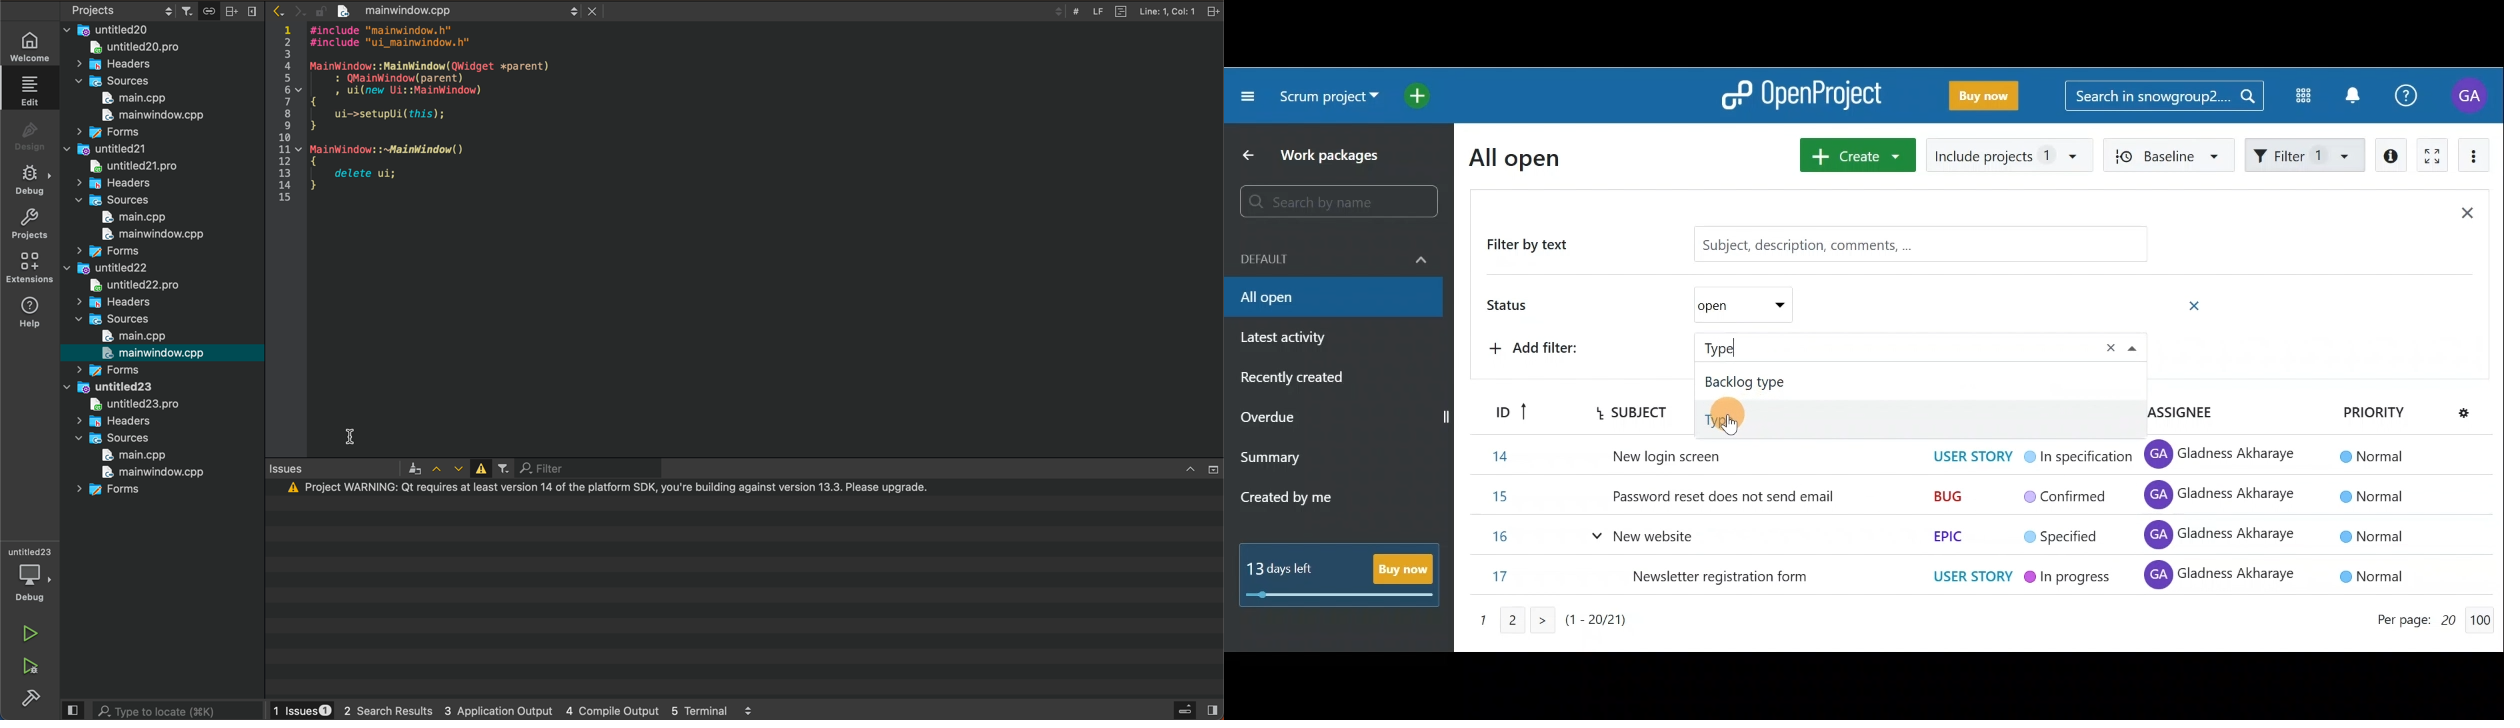  Describe the element at coordinates (340, 470) in the screenshot. I see `issues` at that location.